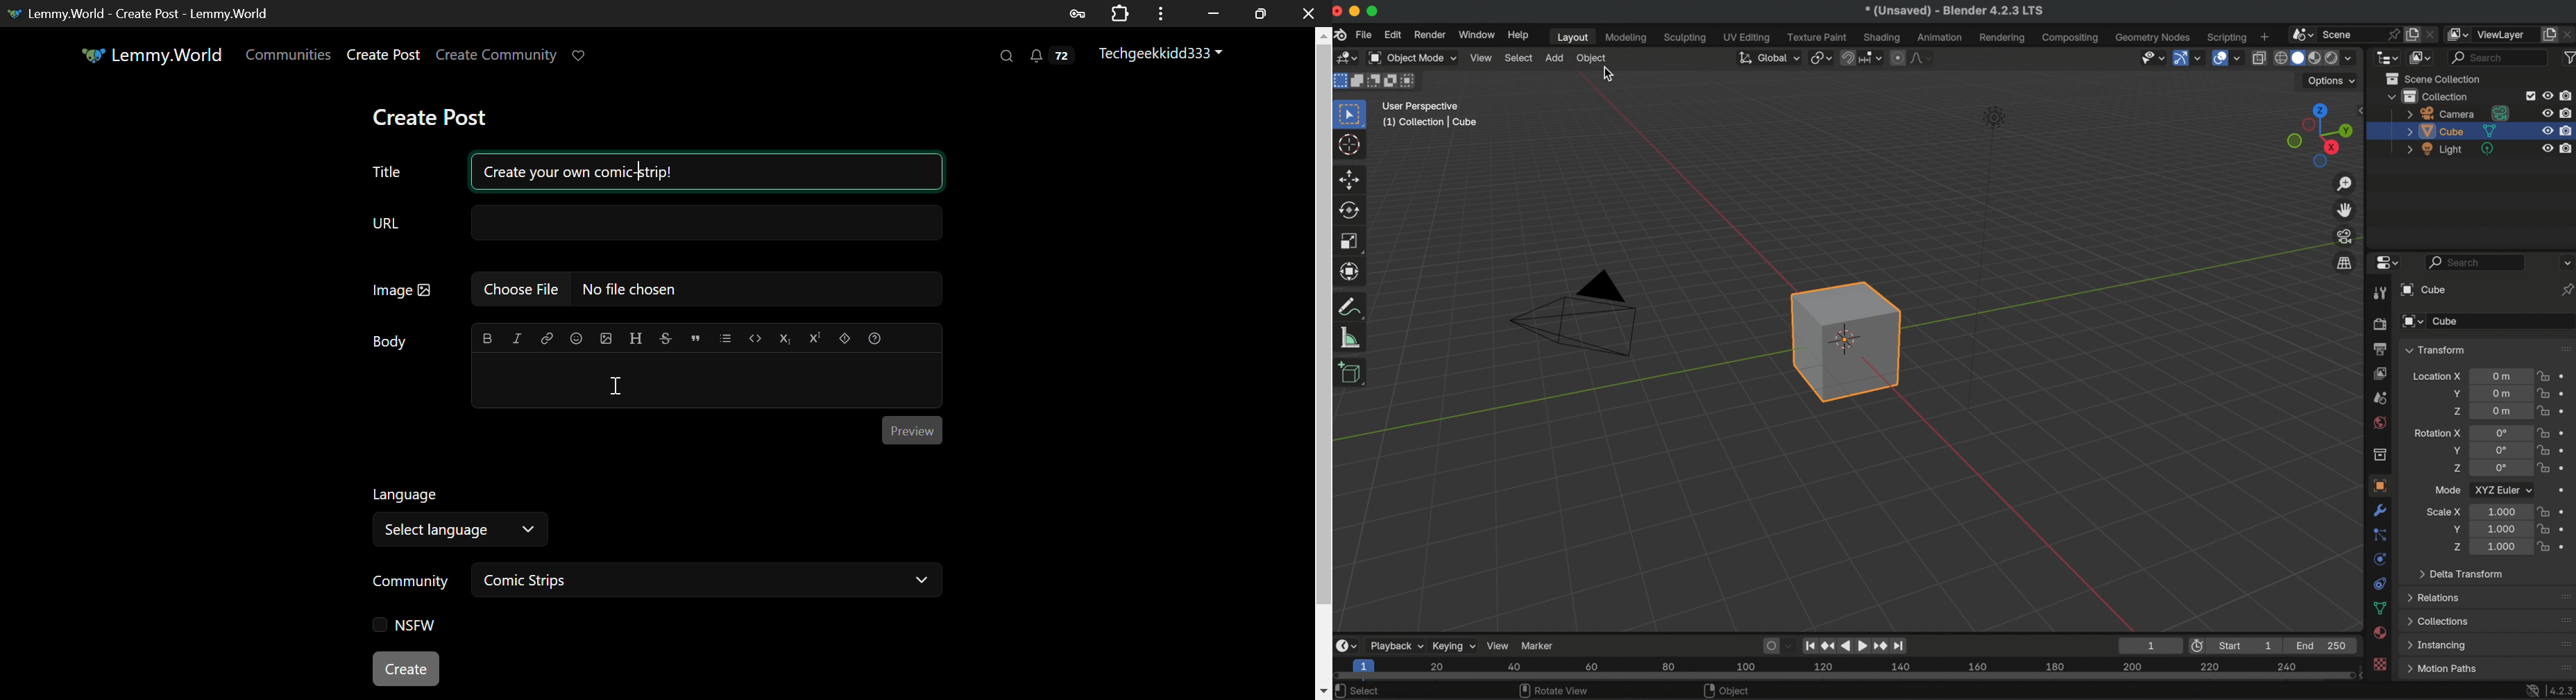 Image resolution: width=2576 pixels, height=700 pixels. I want to click on Donate, so click(583, 54).